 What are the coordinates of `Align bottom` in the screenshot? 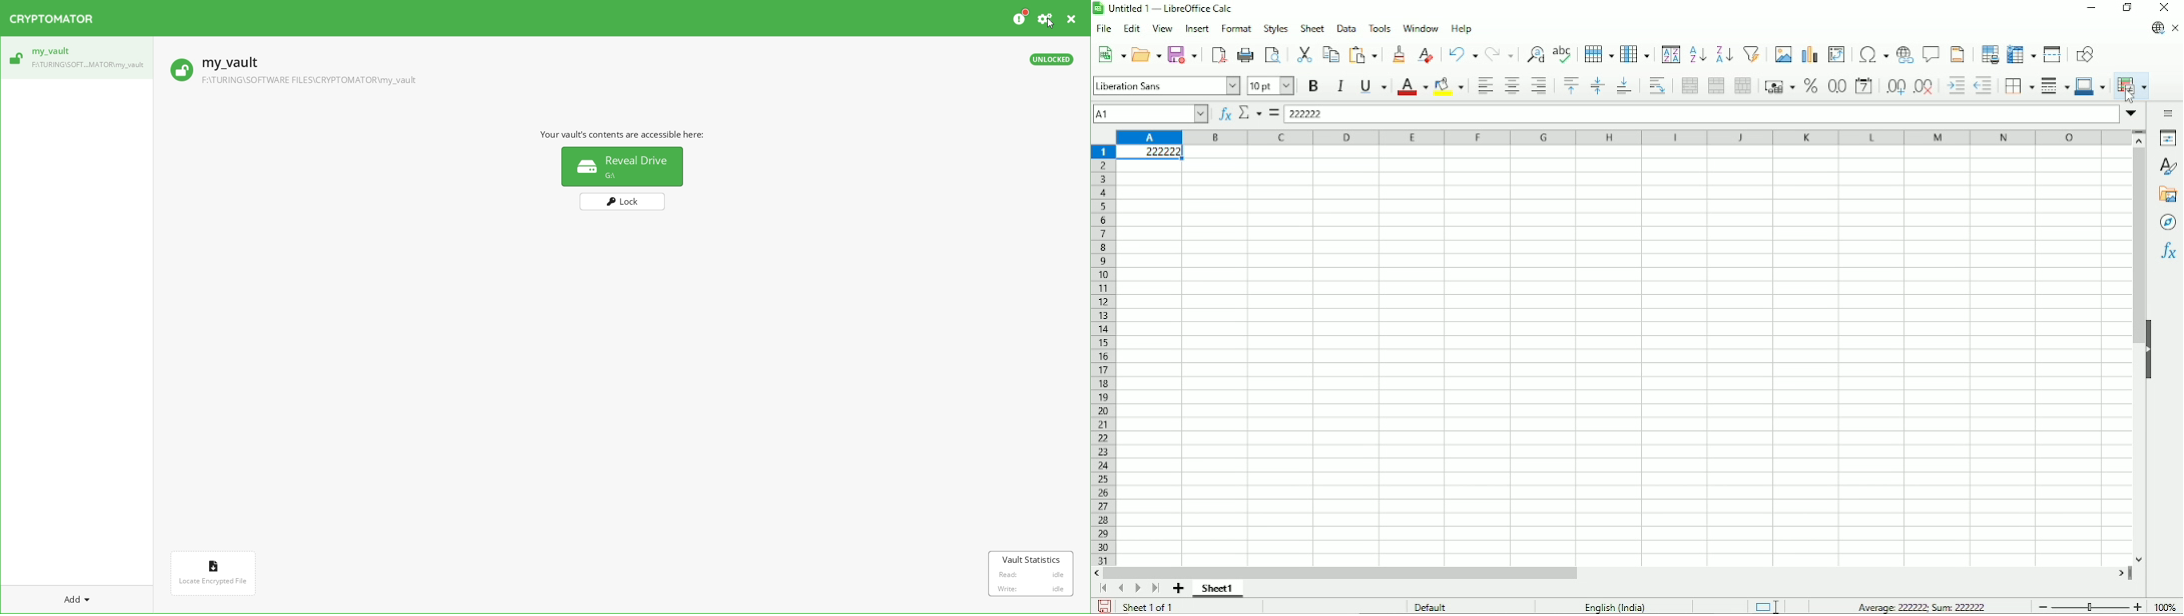 It's located at (1623, 86).